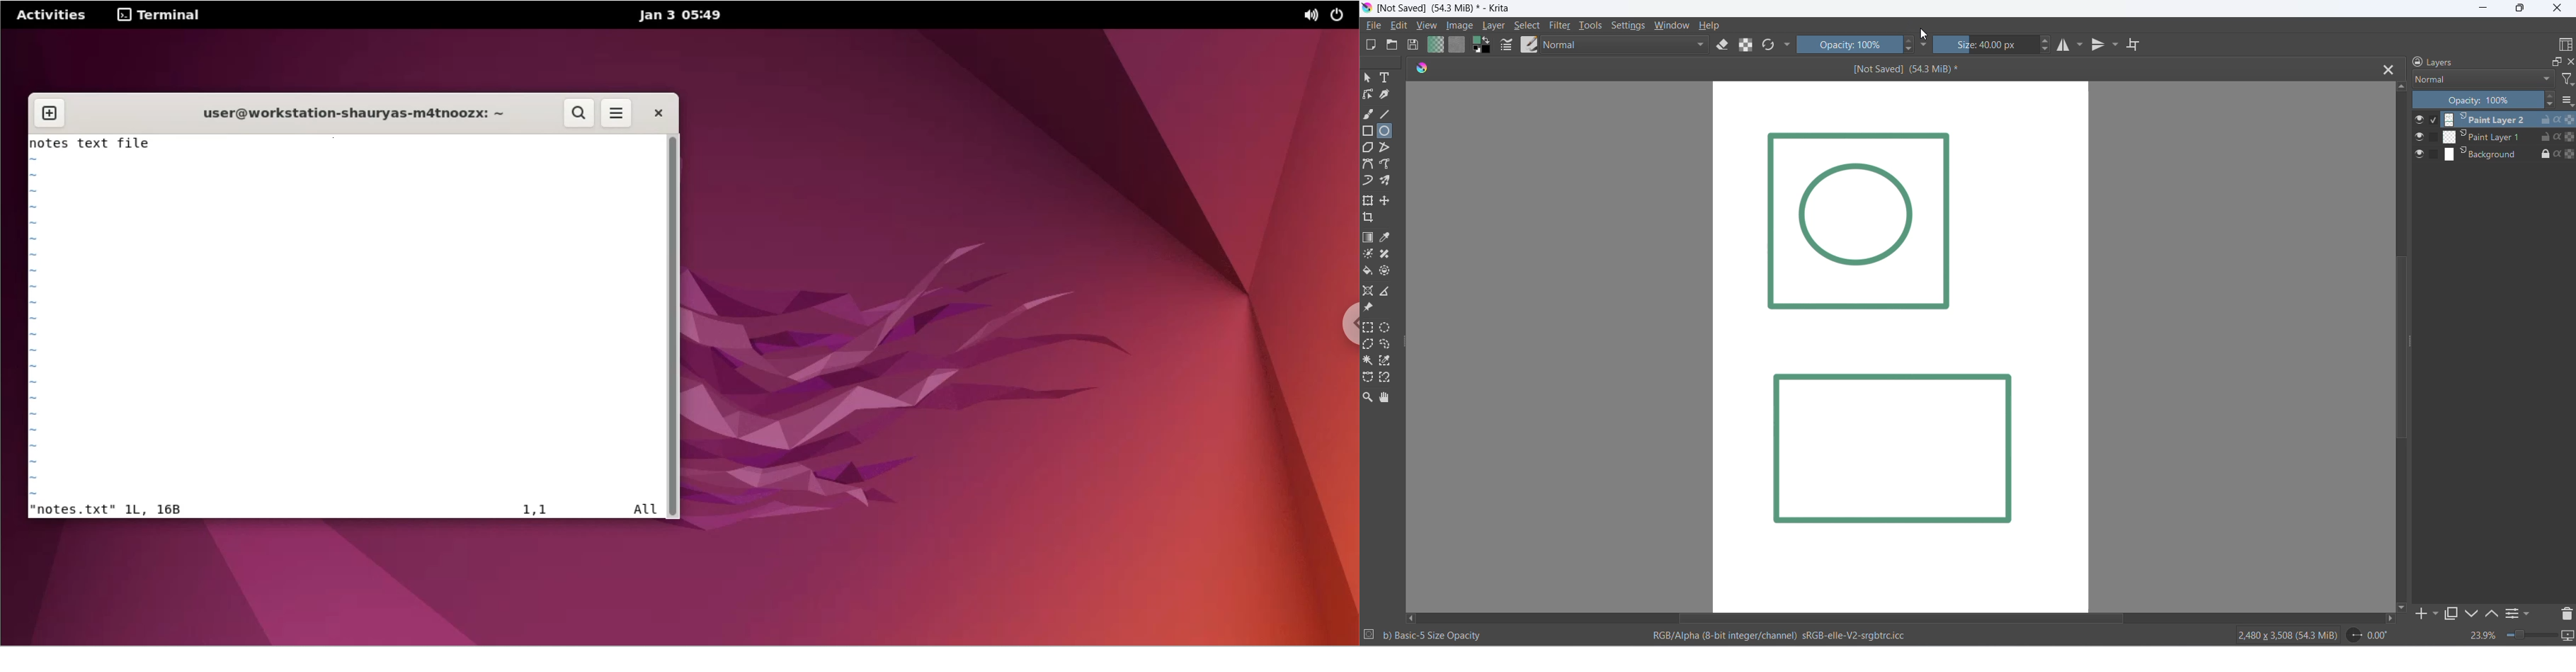 This screenshot has width=2576, height=672. Describe the element at coordinates (1368, 78) in the screenshot. I see `select` at that location.